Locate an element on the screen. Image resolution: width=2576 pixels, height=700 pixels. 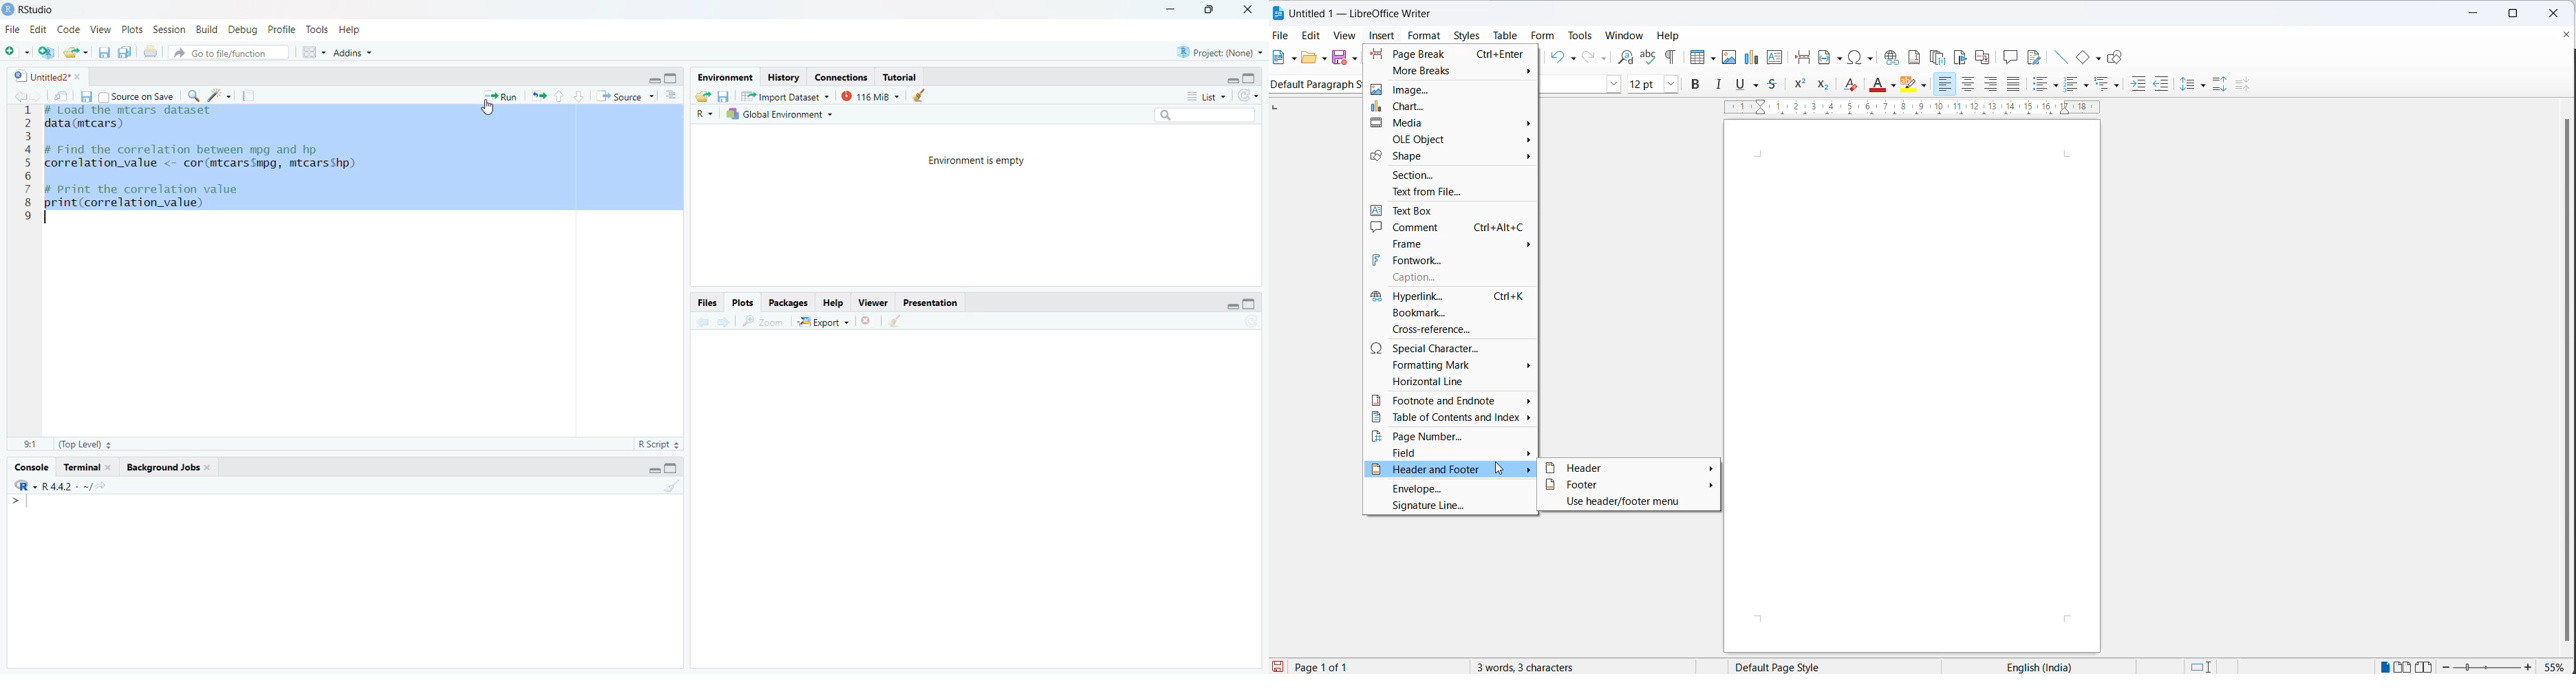
Refresh the list of objects in the environment is located at coordinates (1250, 96).